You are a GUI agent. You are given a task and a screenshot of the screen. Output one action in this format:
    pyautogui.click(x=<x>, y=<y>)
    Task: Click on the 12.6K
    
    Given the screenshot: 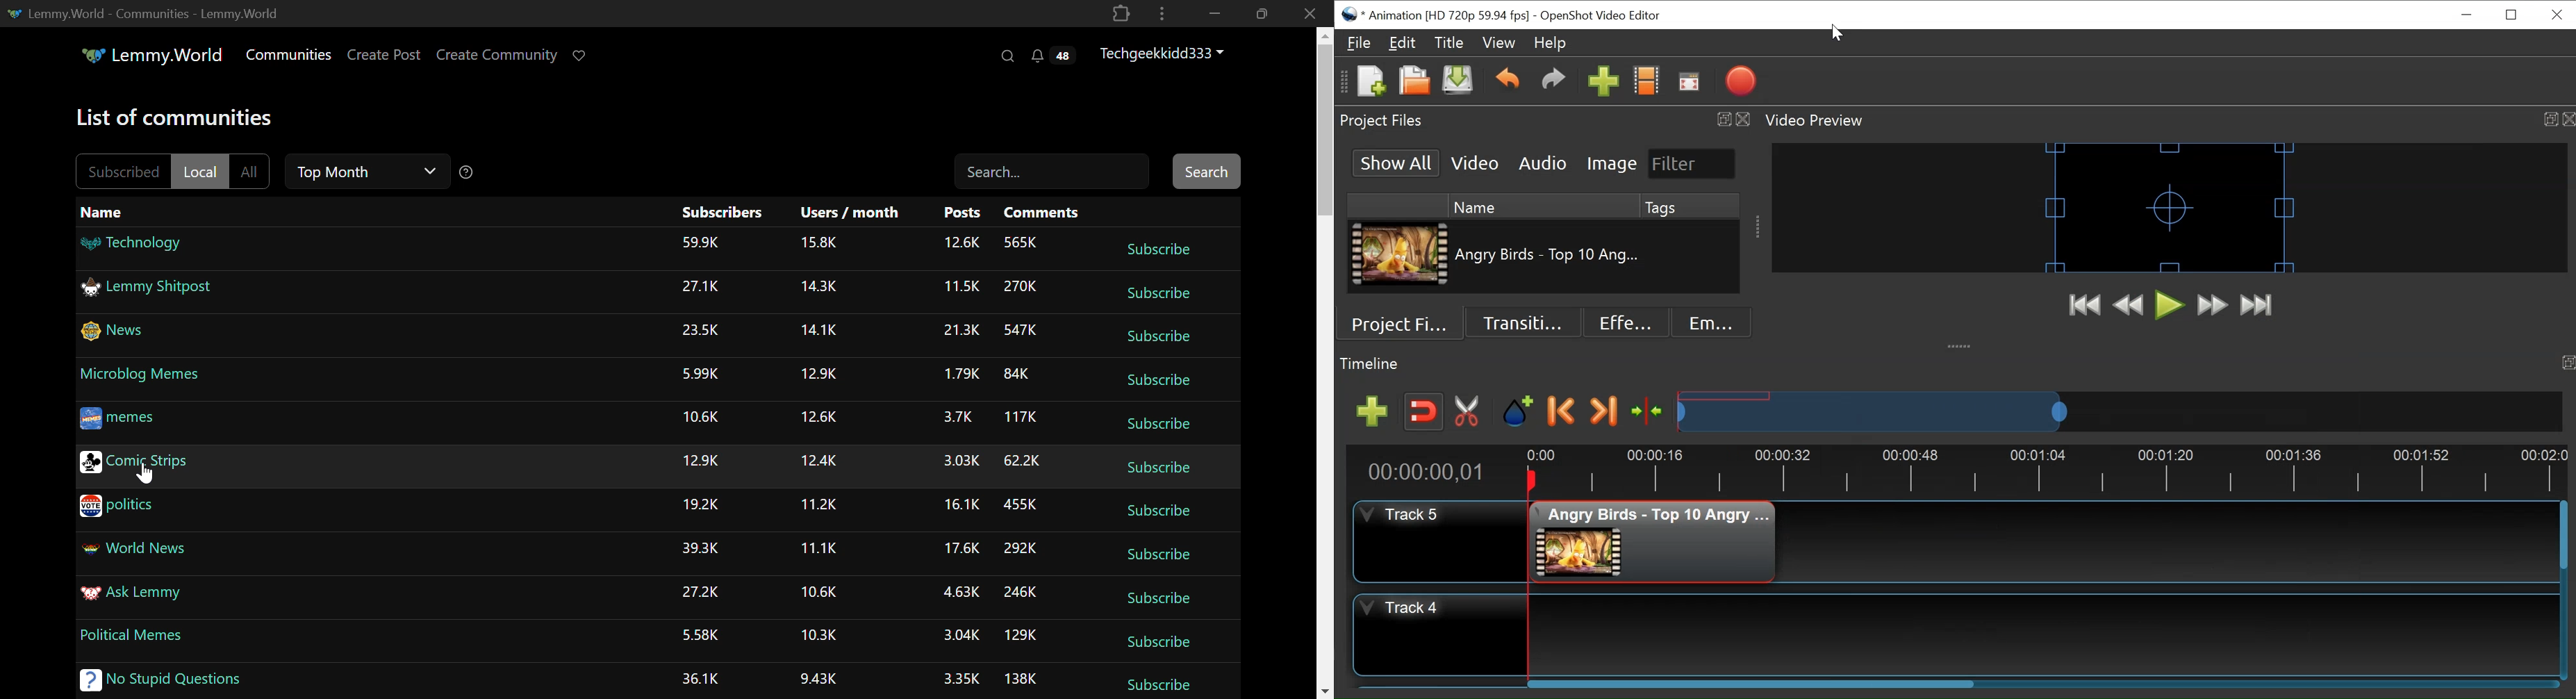 What is the action you would take?
    pyautogui.click(x=959, y=243)
    